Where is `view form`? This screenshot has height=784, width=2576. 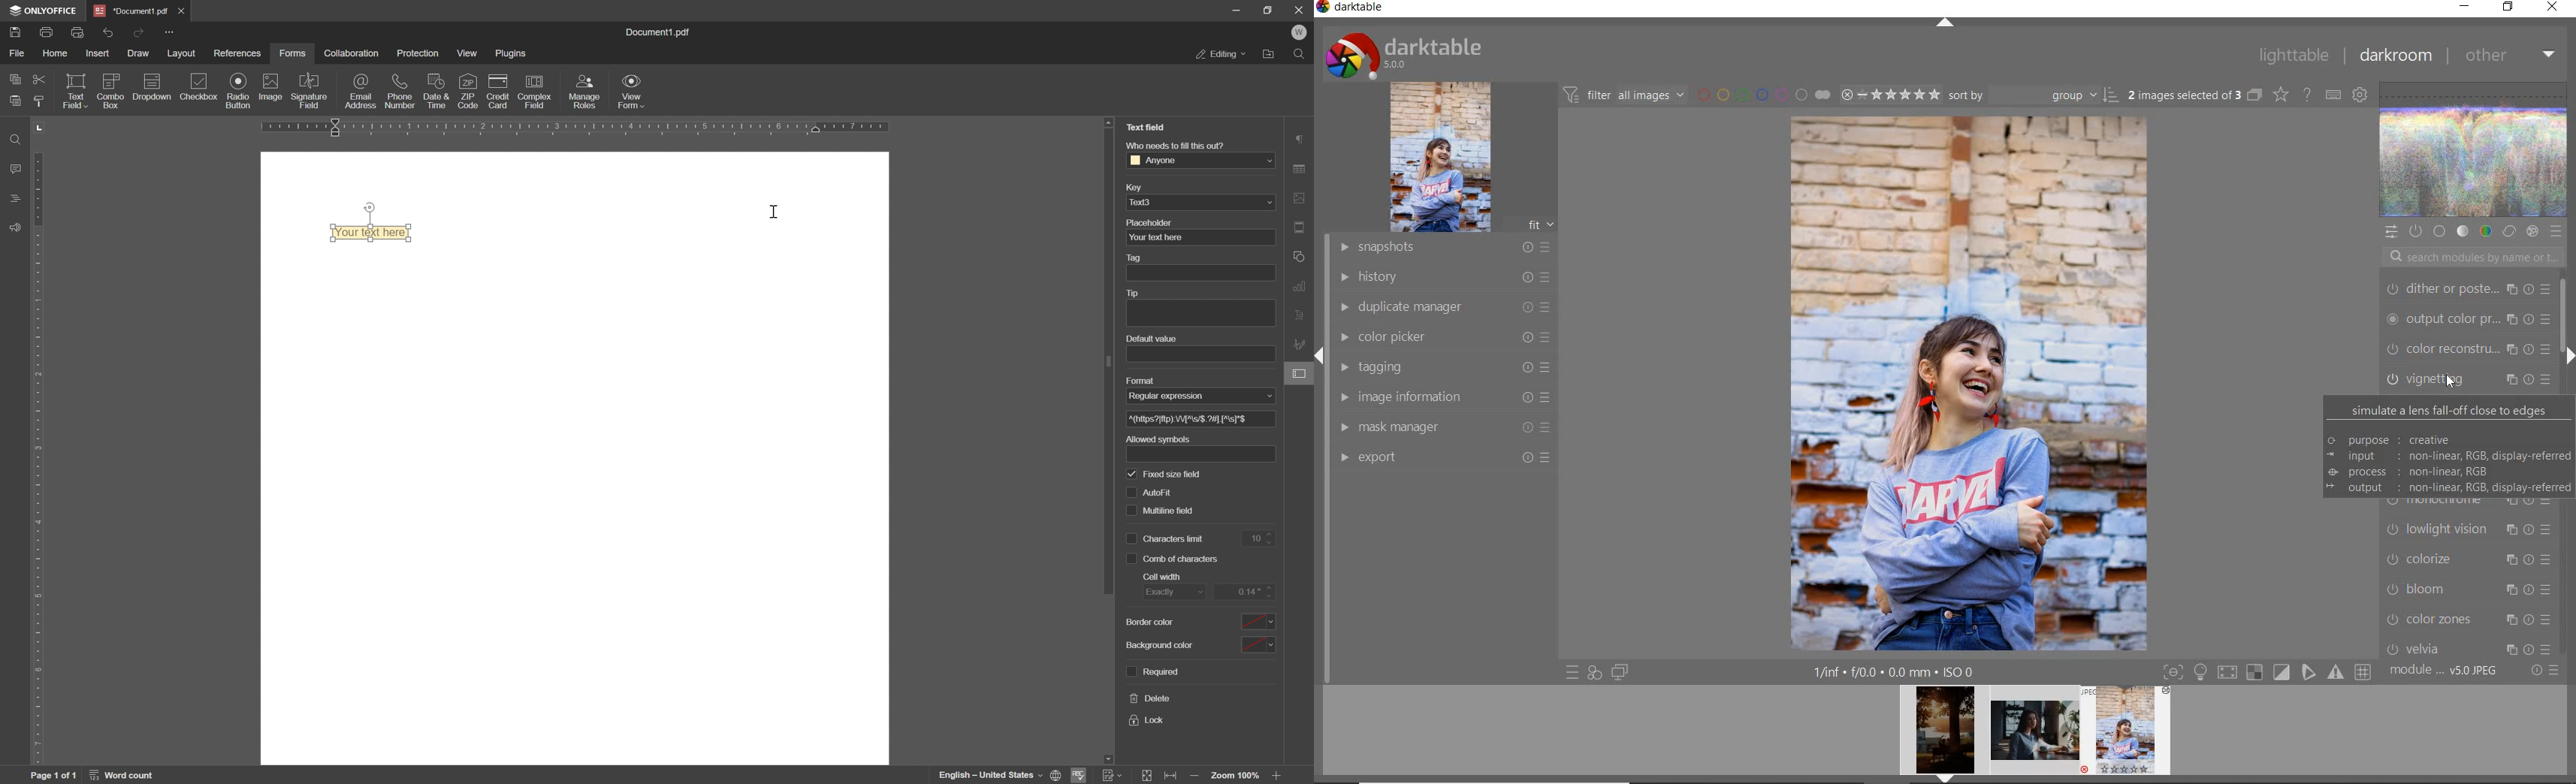 view form is located at coordinates (633, 93).